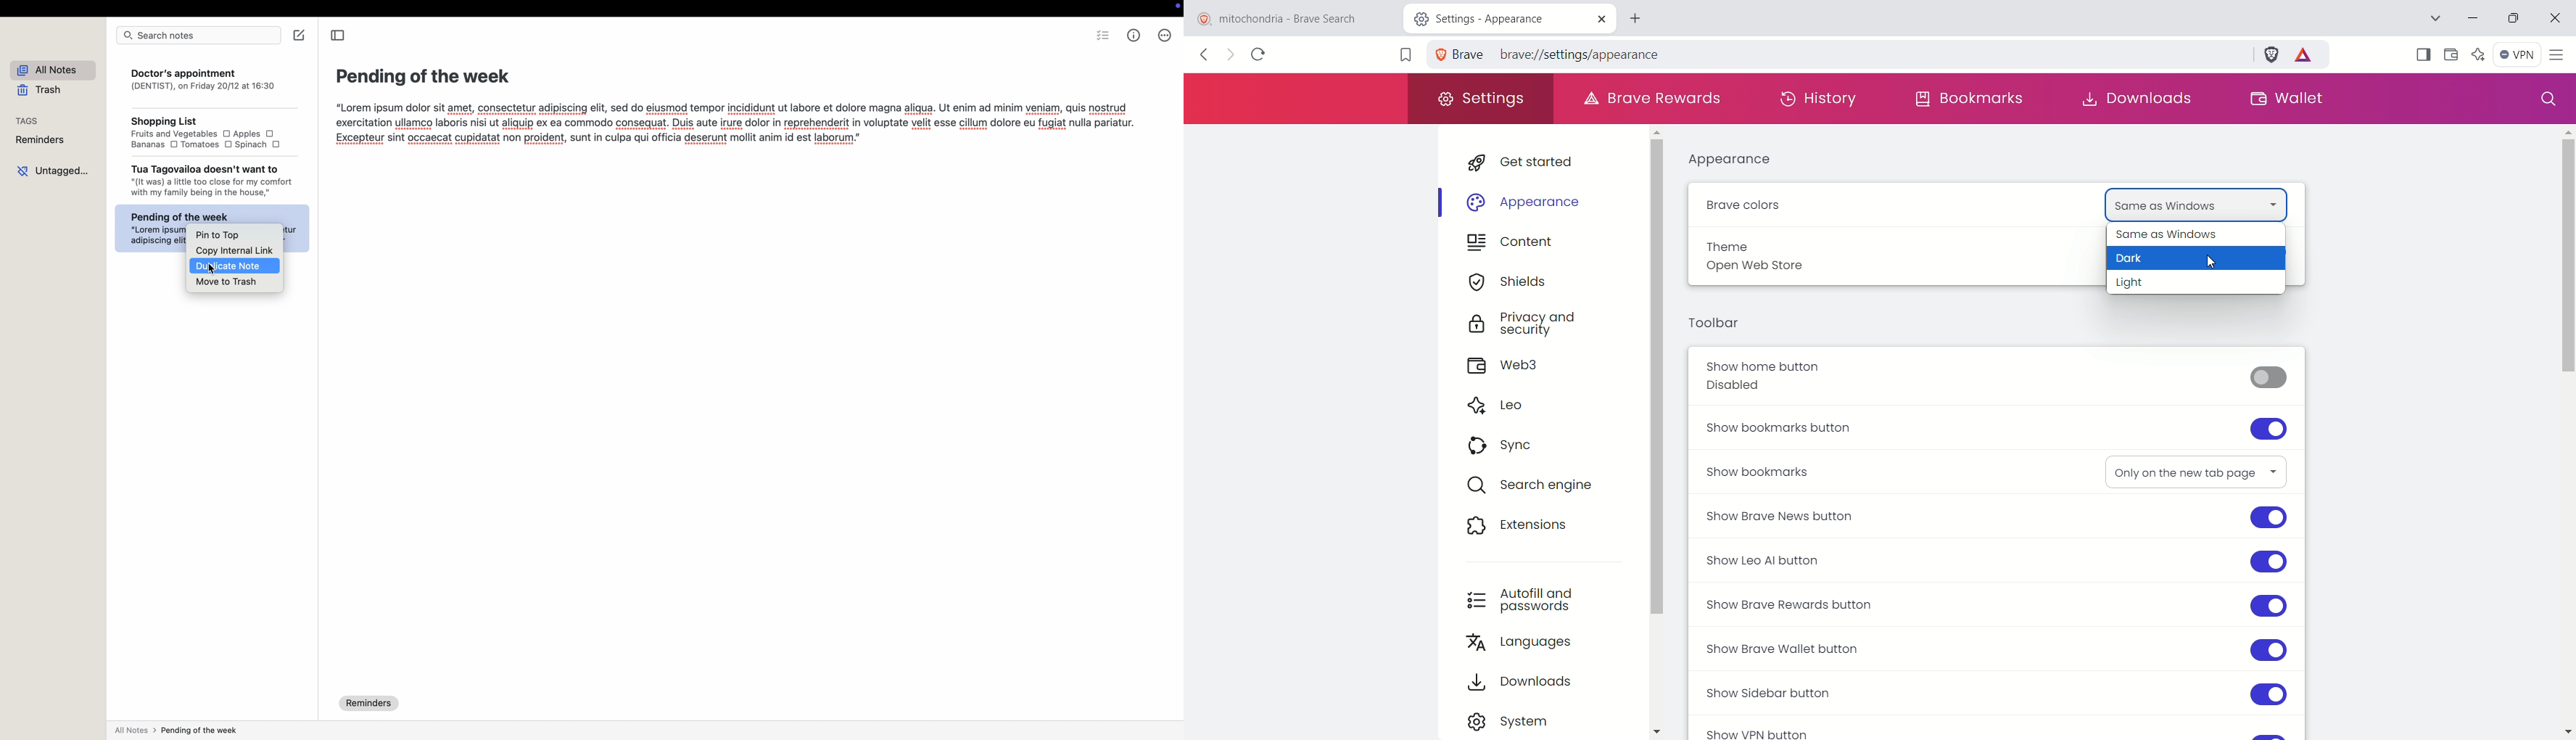 The height and width of the screenshot is (756, 2576). I want to click on duplicate note, so click(234, 265).